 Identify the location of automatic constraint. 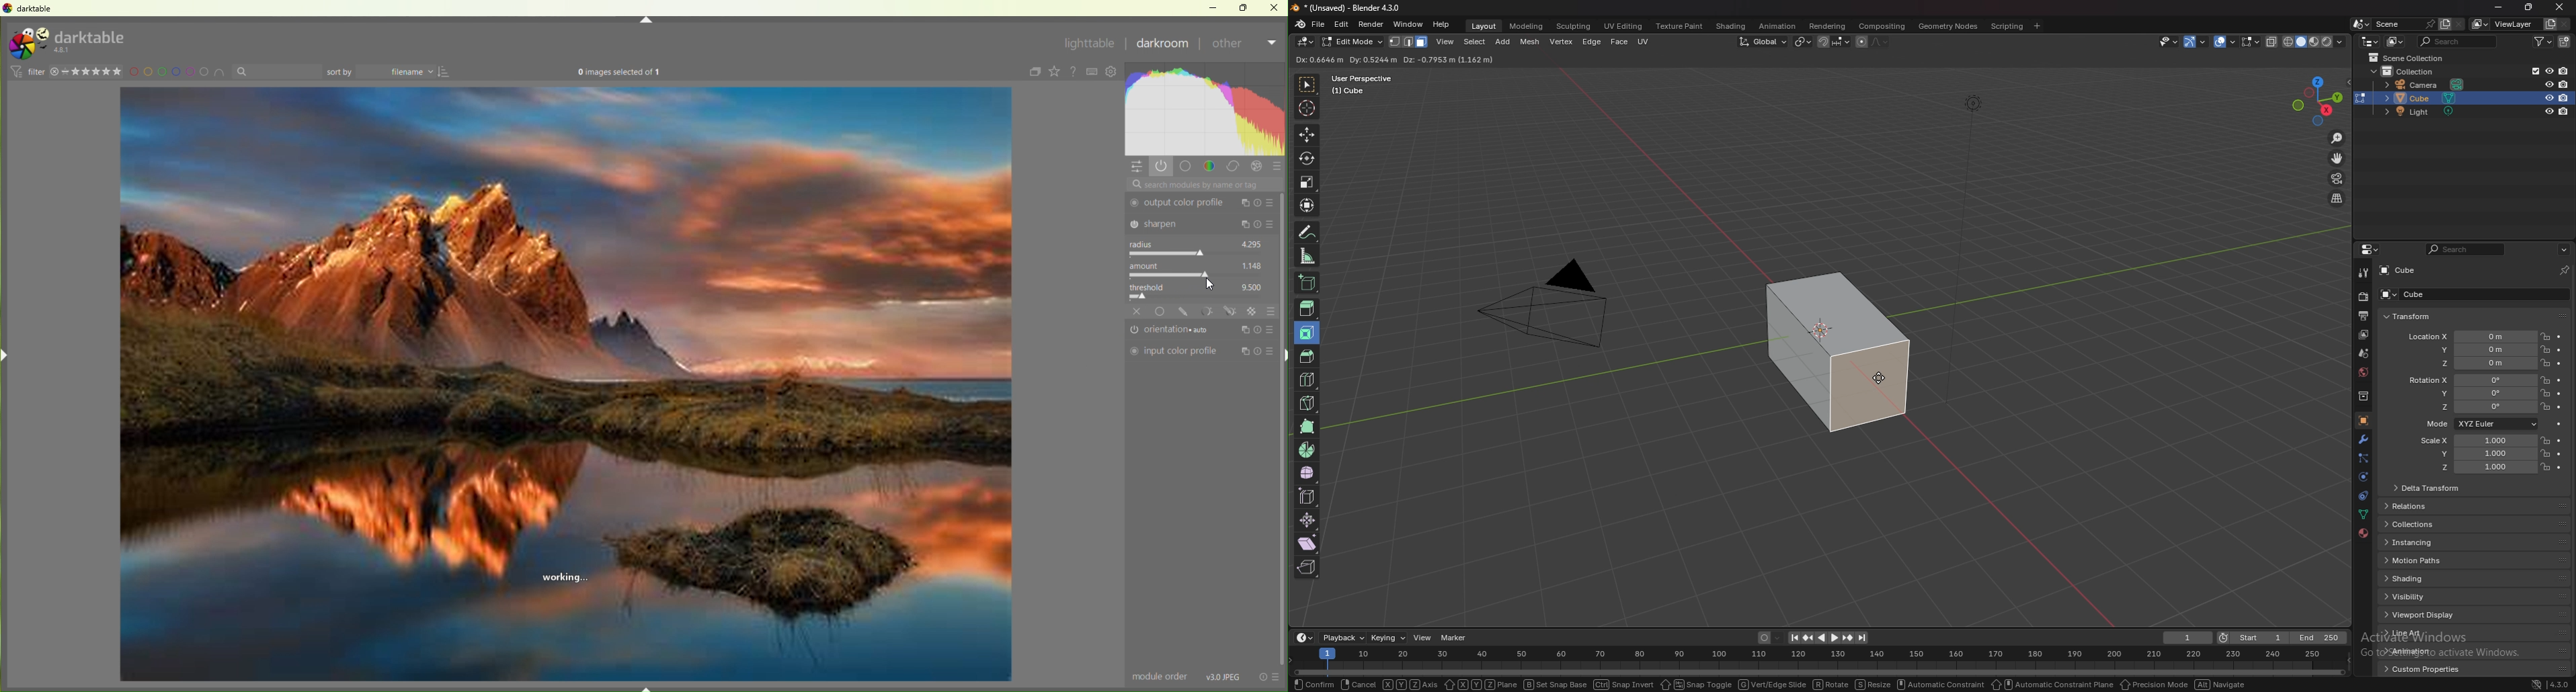
(1941, 685).